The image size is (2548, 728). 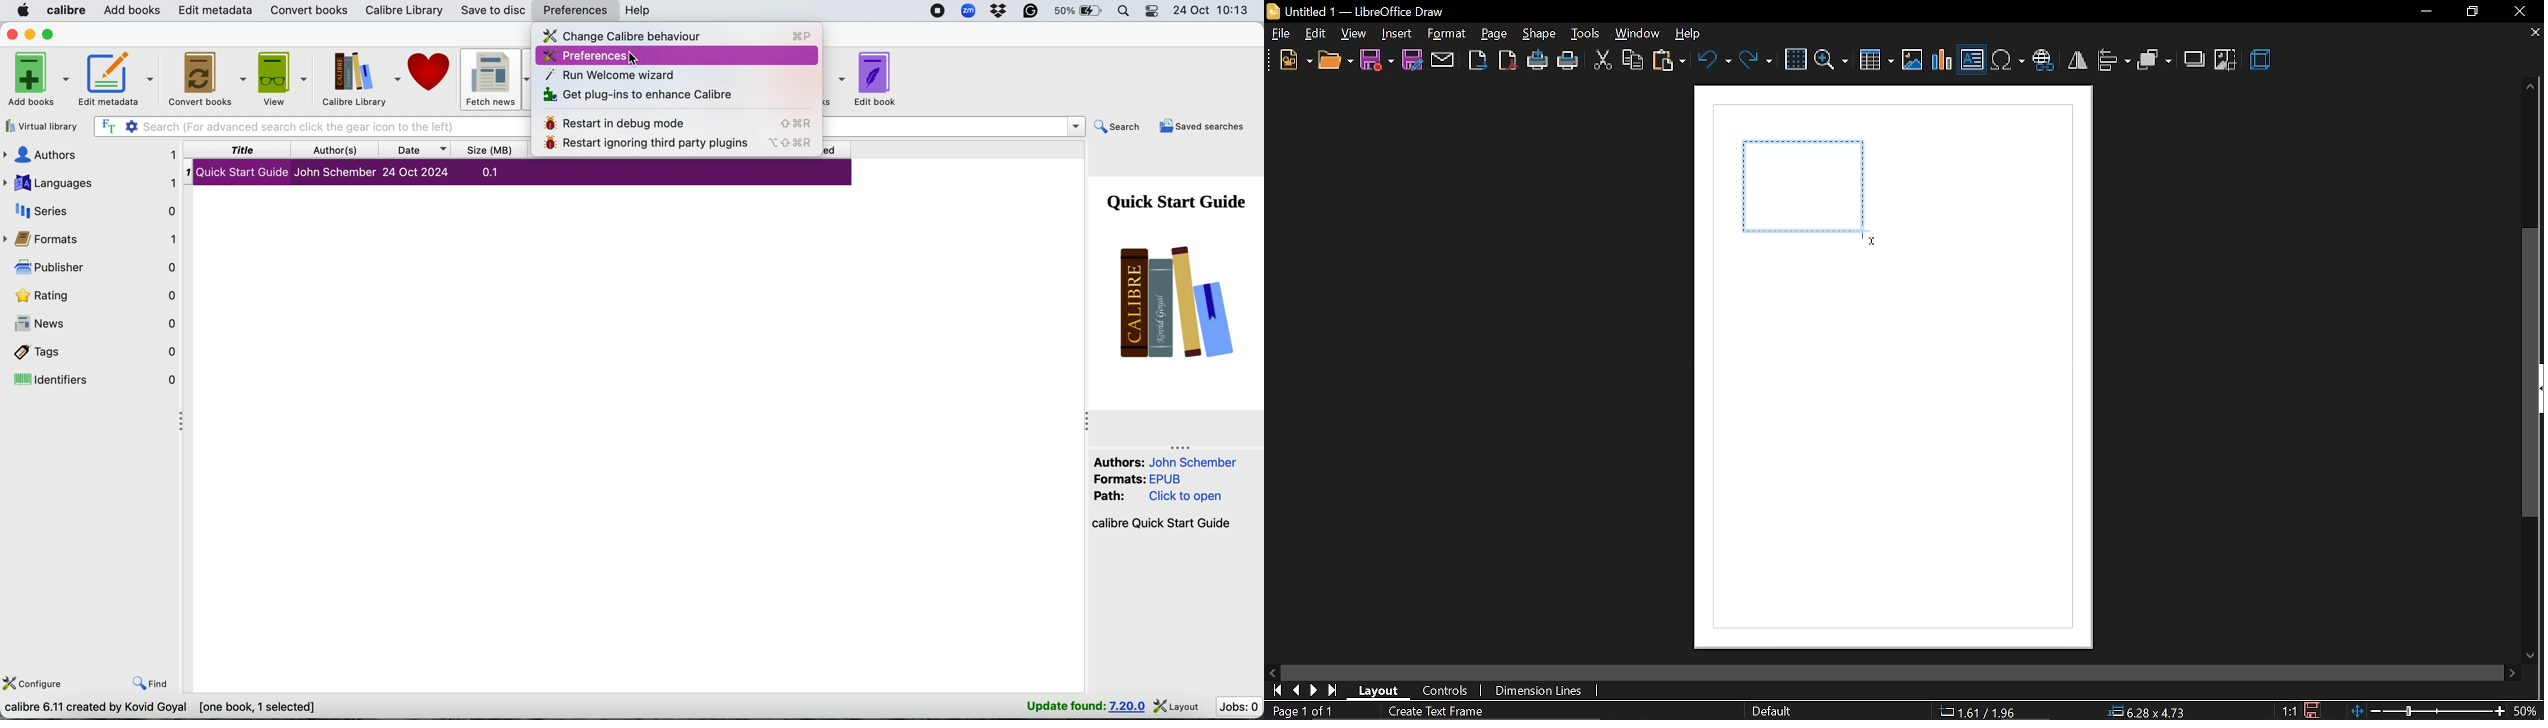 I want to click on zoom, so click(x=1832, y=59).